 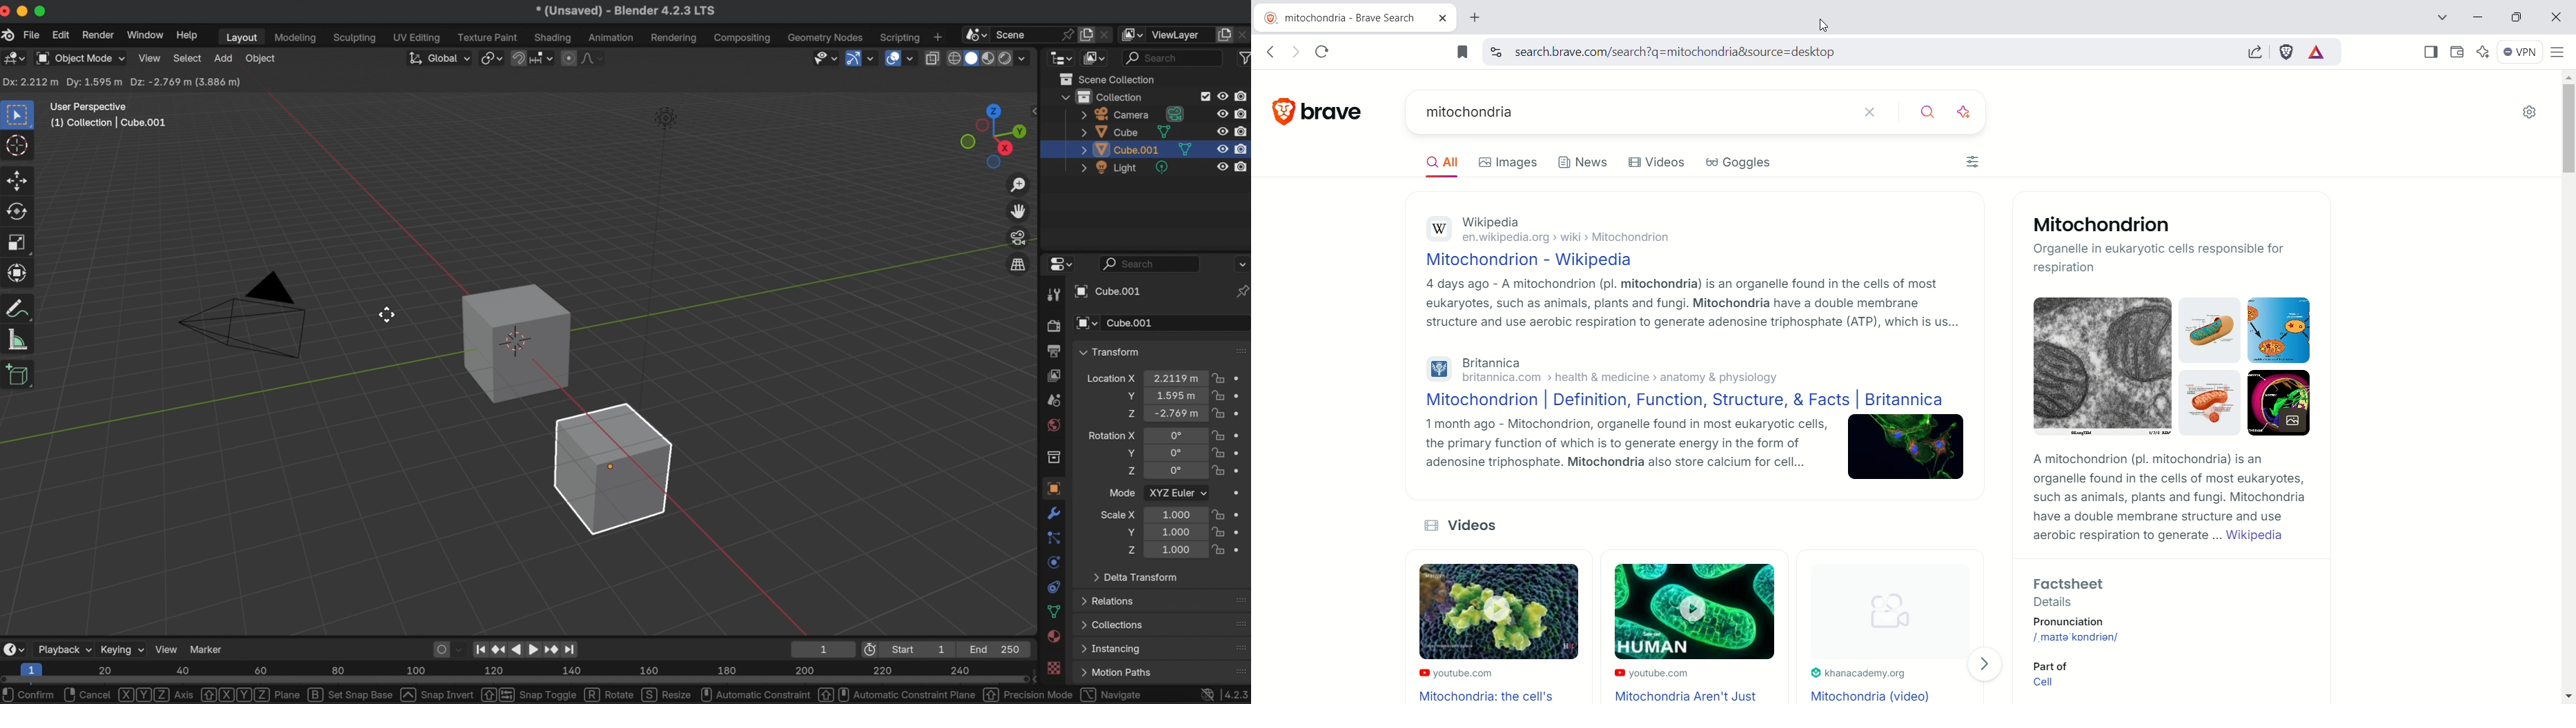 I want to click on drag handles, so click(x=1238, y=624).